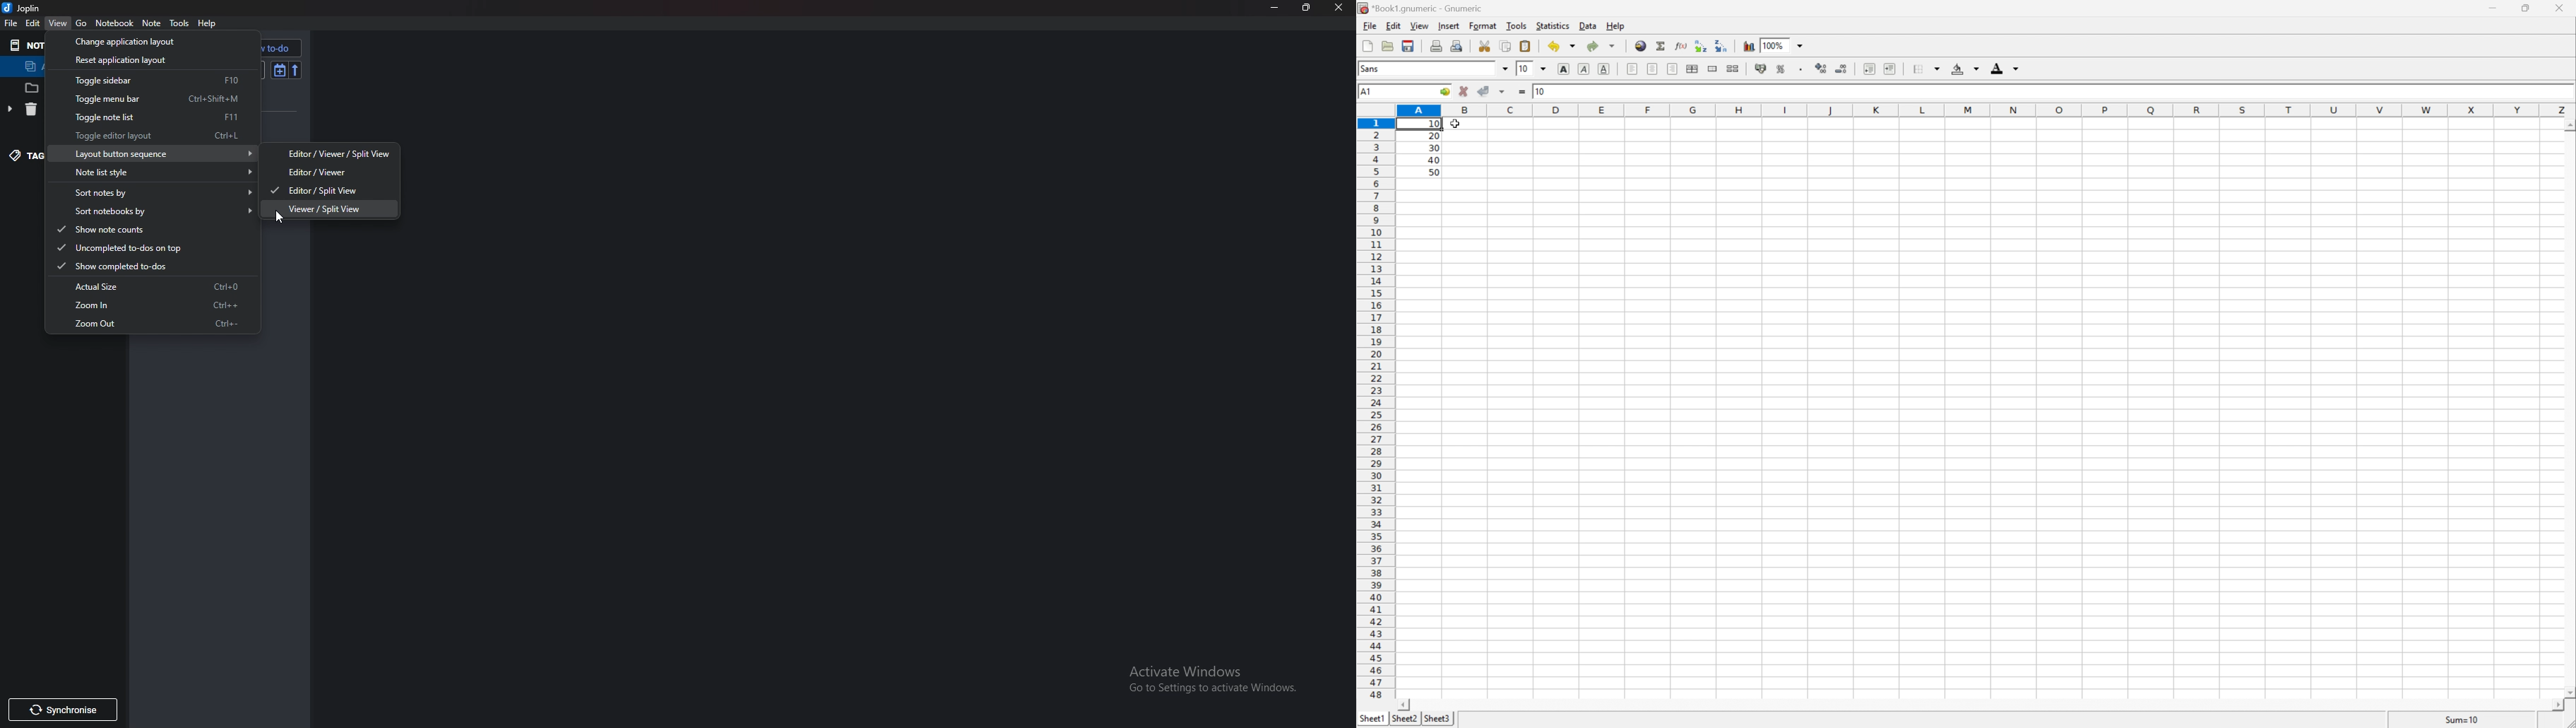 The height and width of the screenshot is (728, 2576). I want to click on Actual size, so click(151, 288).